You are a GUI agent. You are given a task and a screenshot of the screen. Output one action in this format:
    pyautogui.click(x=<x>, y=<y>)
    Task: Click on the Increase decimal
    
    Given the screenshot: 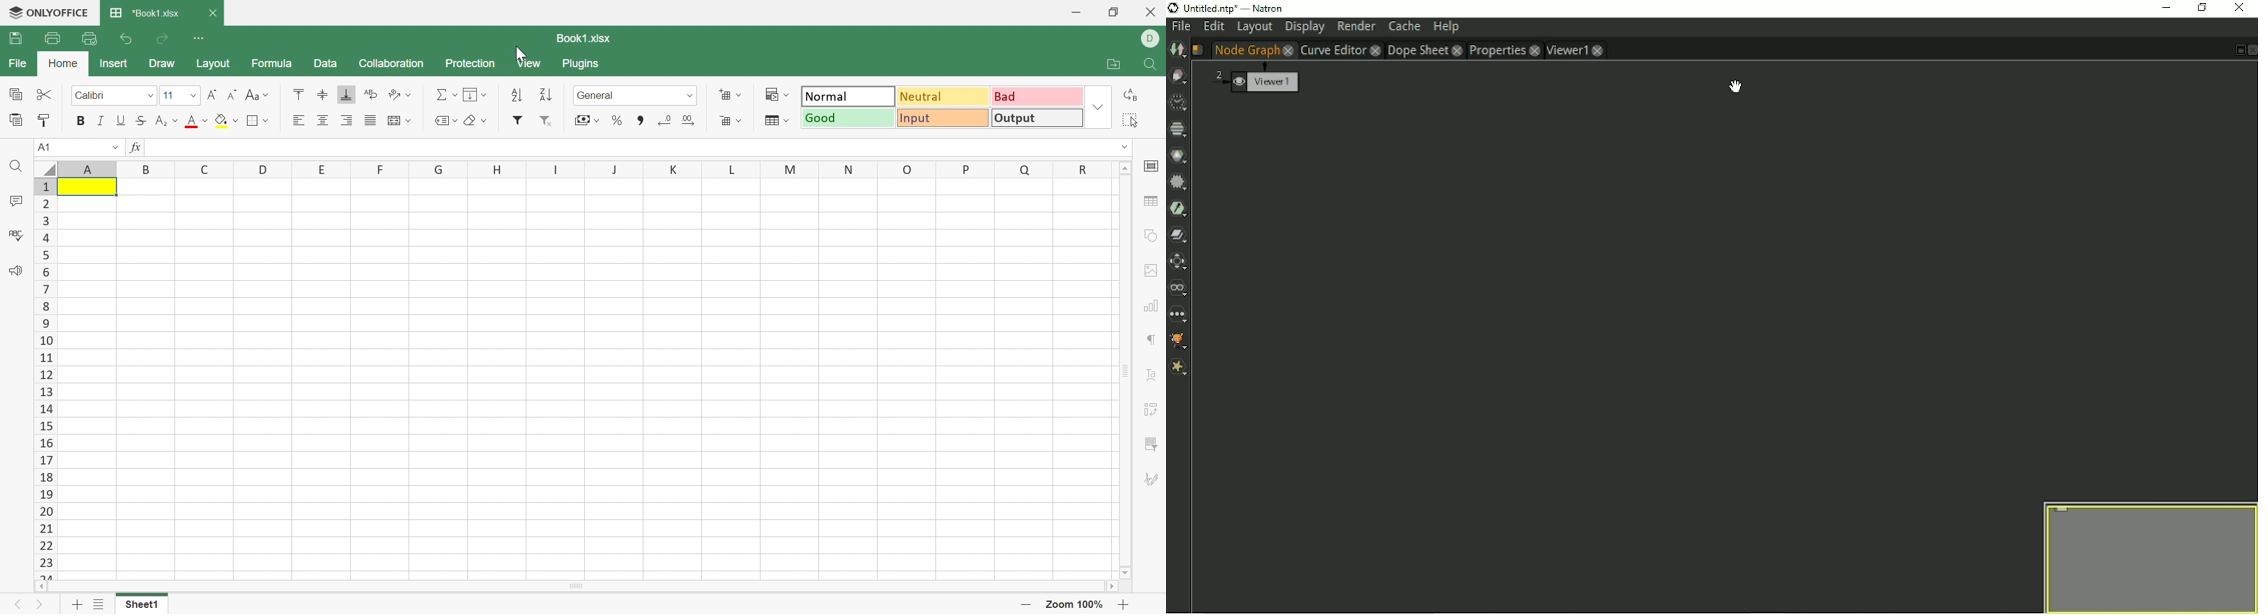 What is the action you would take?
    pyautogui.click(x=688, y=119)
    